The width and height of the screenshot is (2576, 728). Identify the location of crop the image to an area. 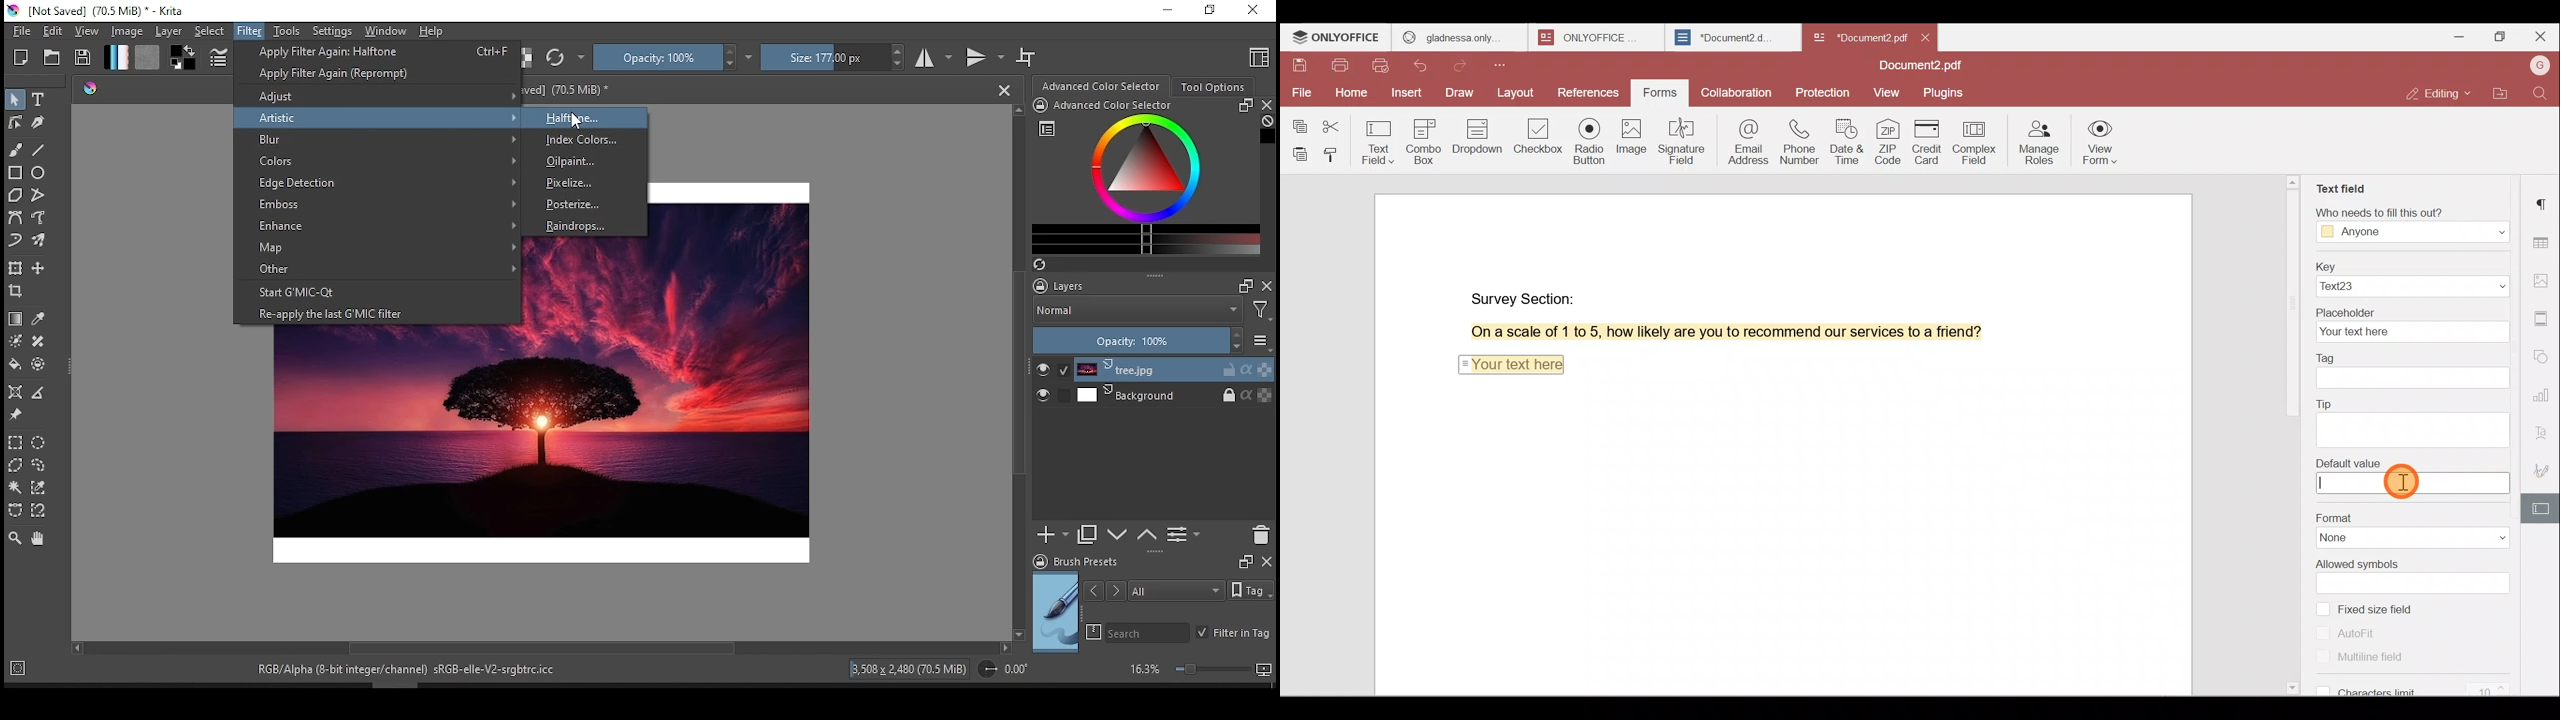
(15, 292).